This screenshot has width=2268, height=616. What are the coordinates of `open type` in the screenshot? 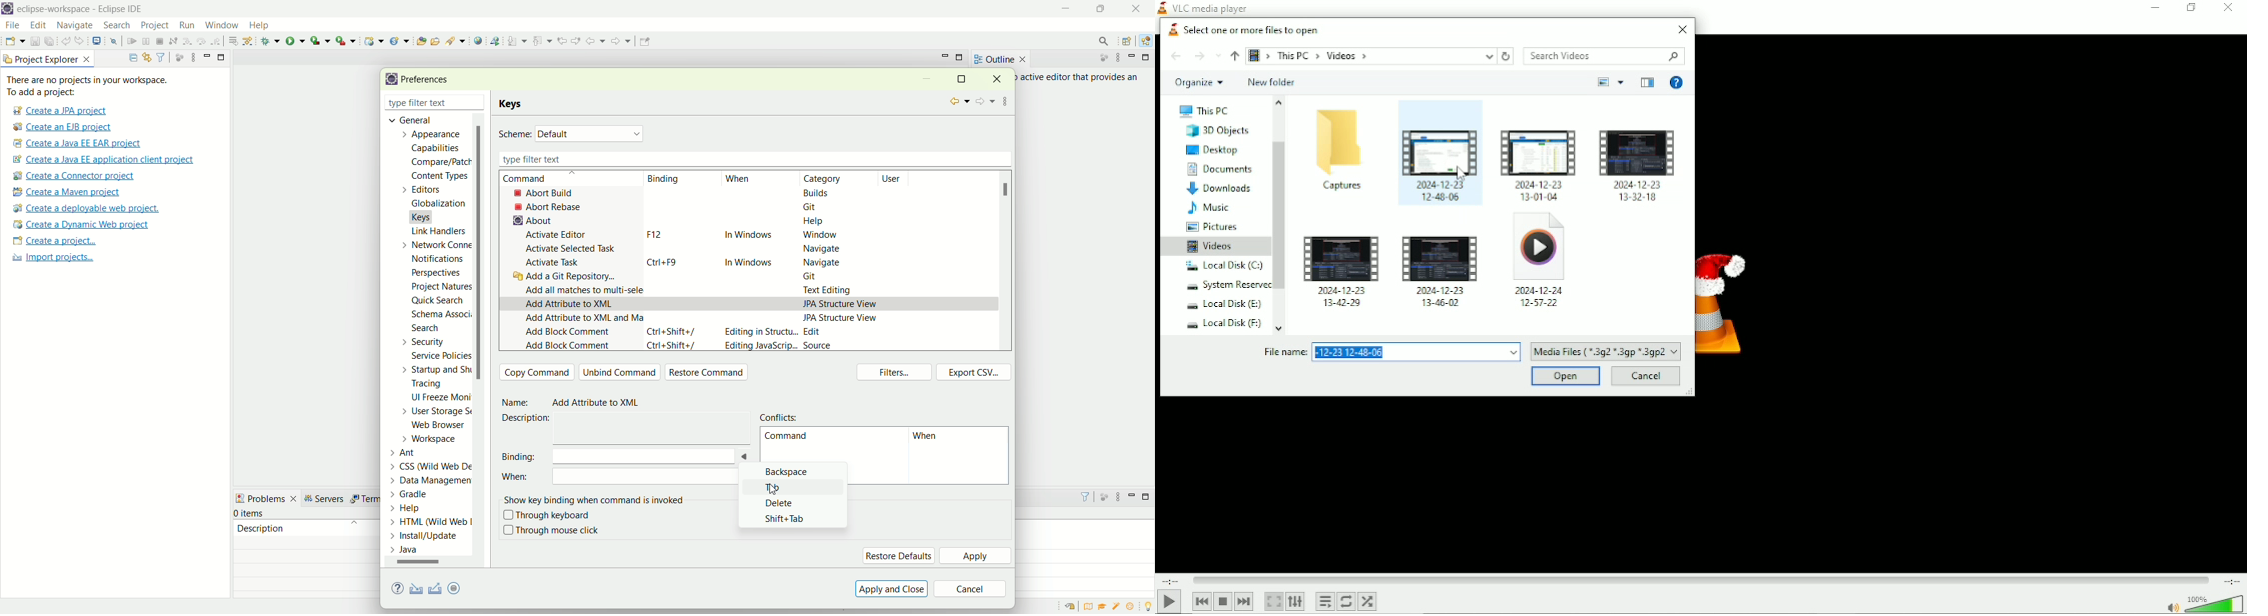 It's located at (421, 40).